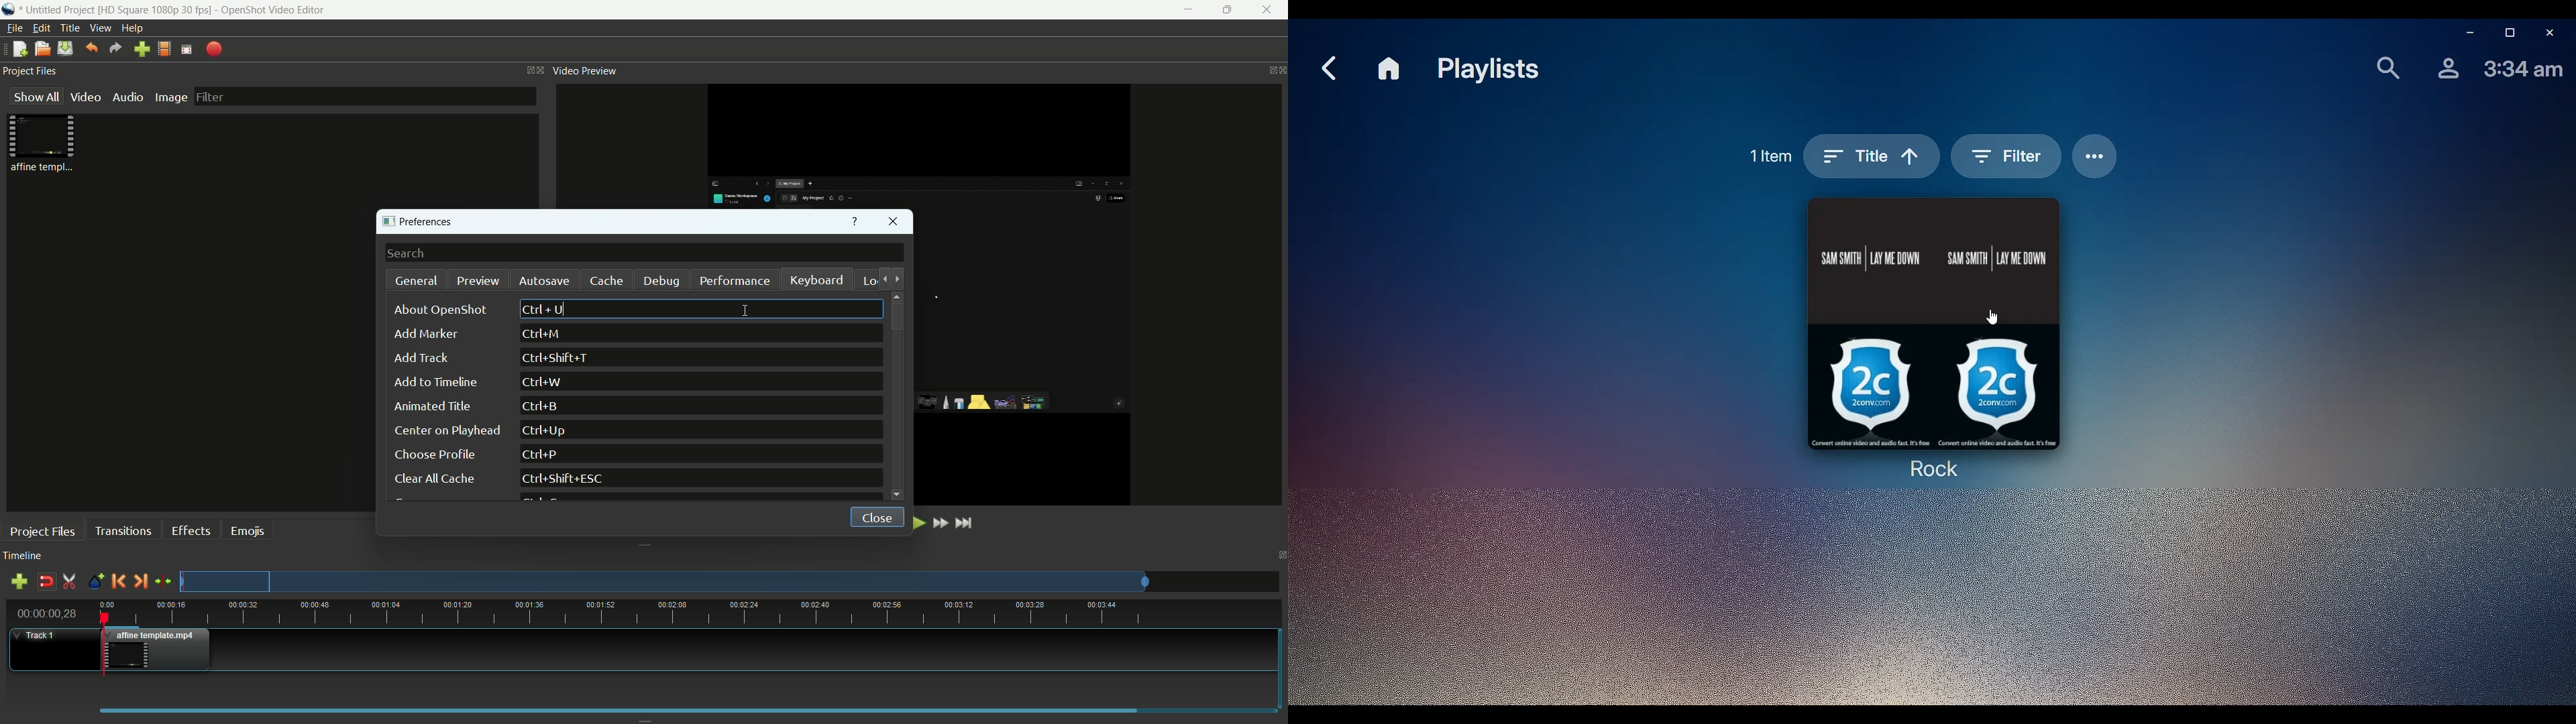 This screenshot has height=728, width=2576. Describe the element at coordinates (122, 530) in the screenshot. I see `transitions` at that location.